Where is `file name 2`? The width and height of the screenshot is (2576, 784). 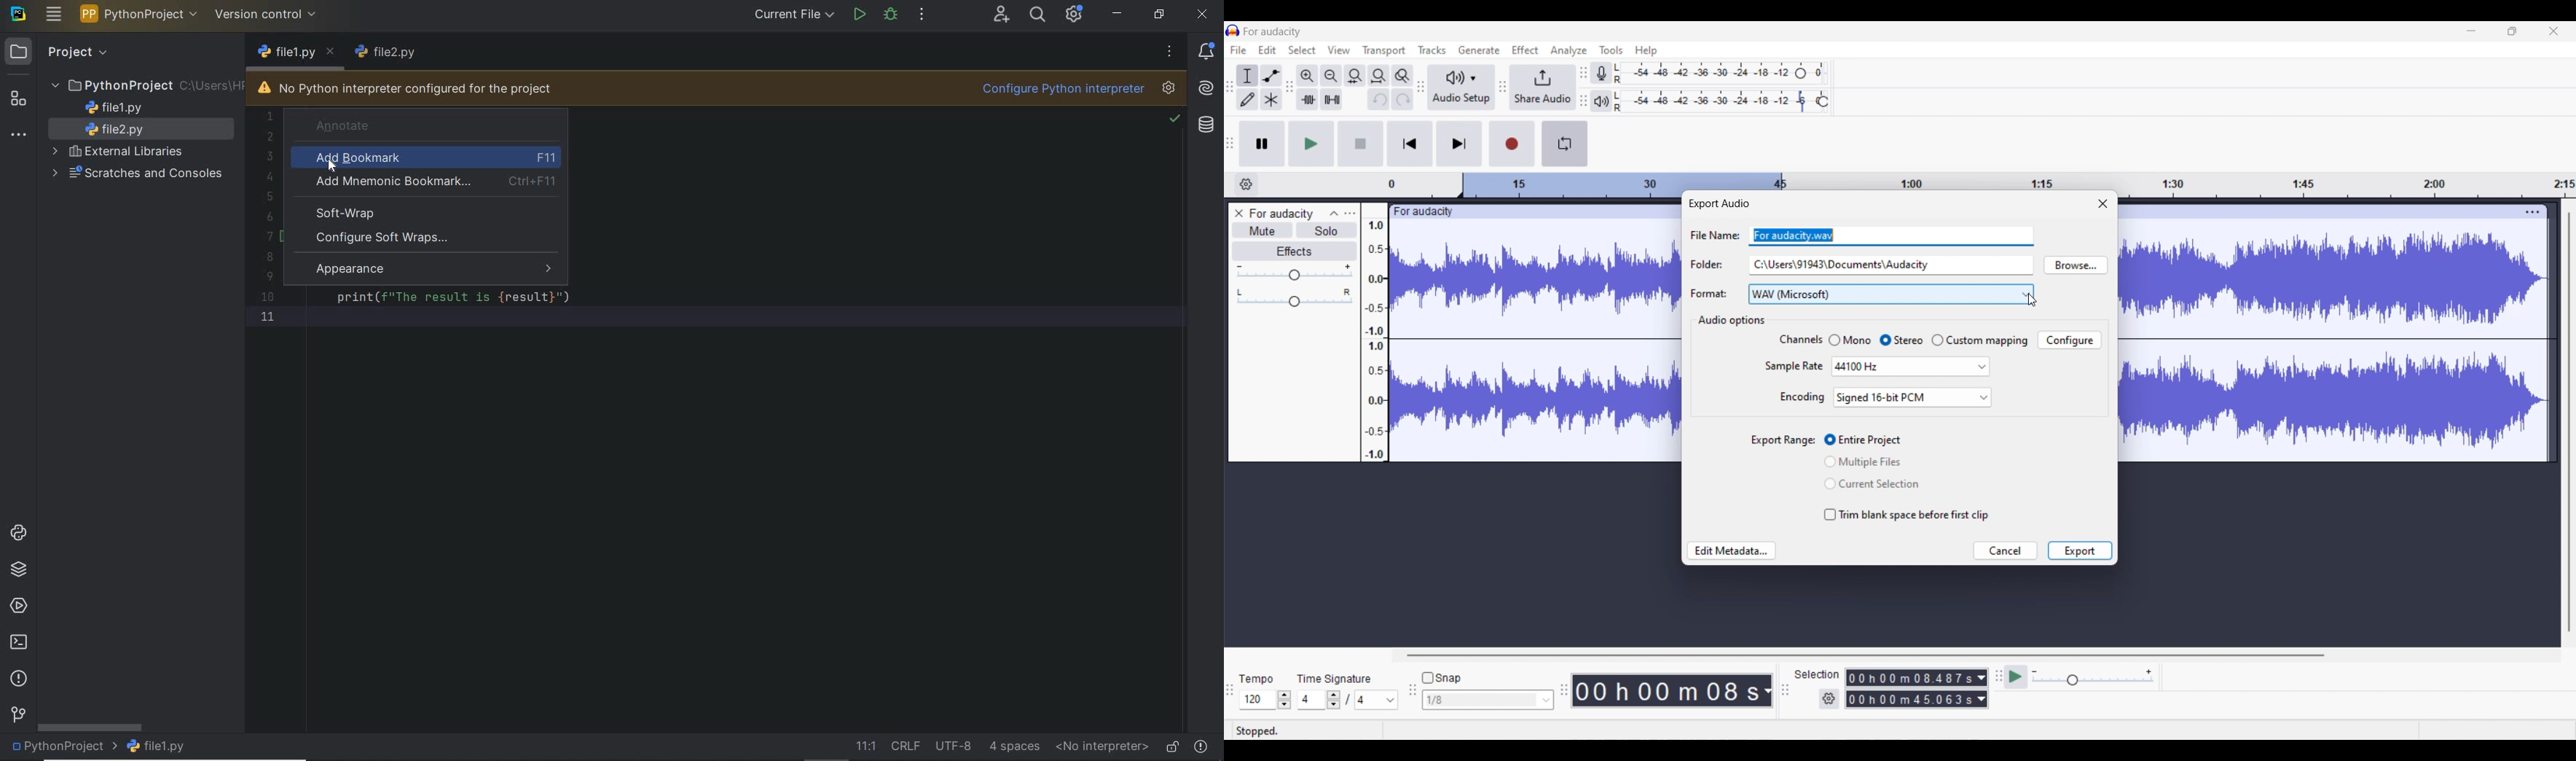 file name 2 is located at coordinates (120, 130).